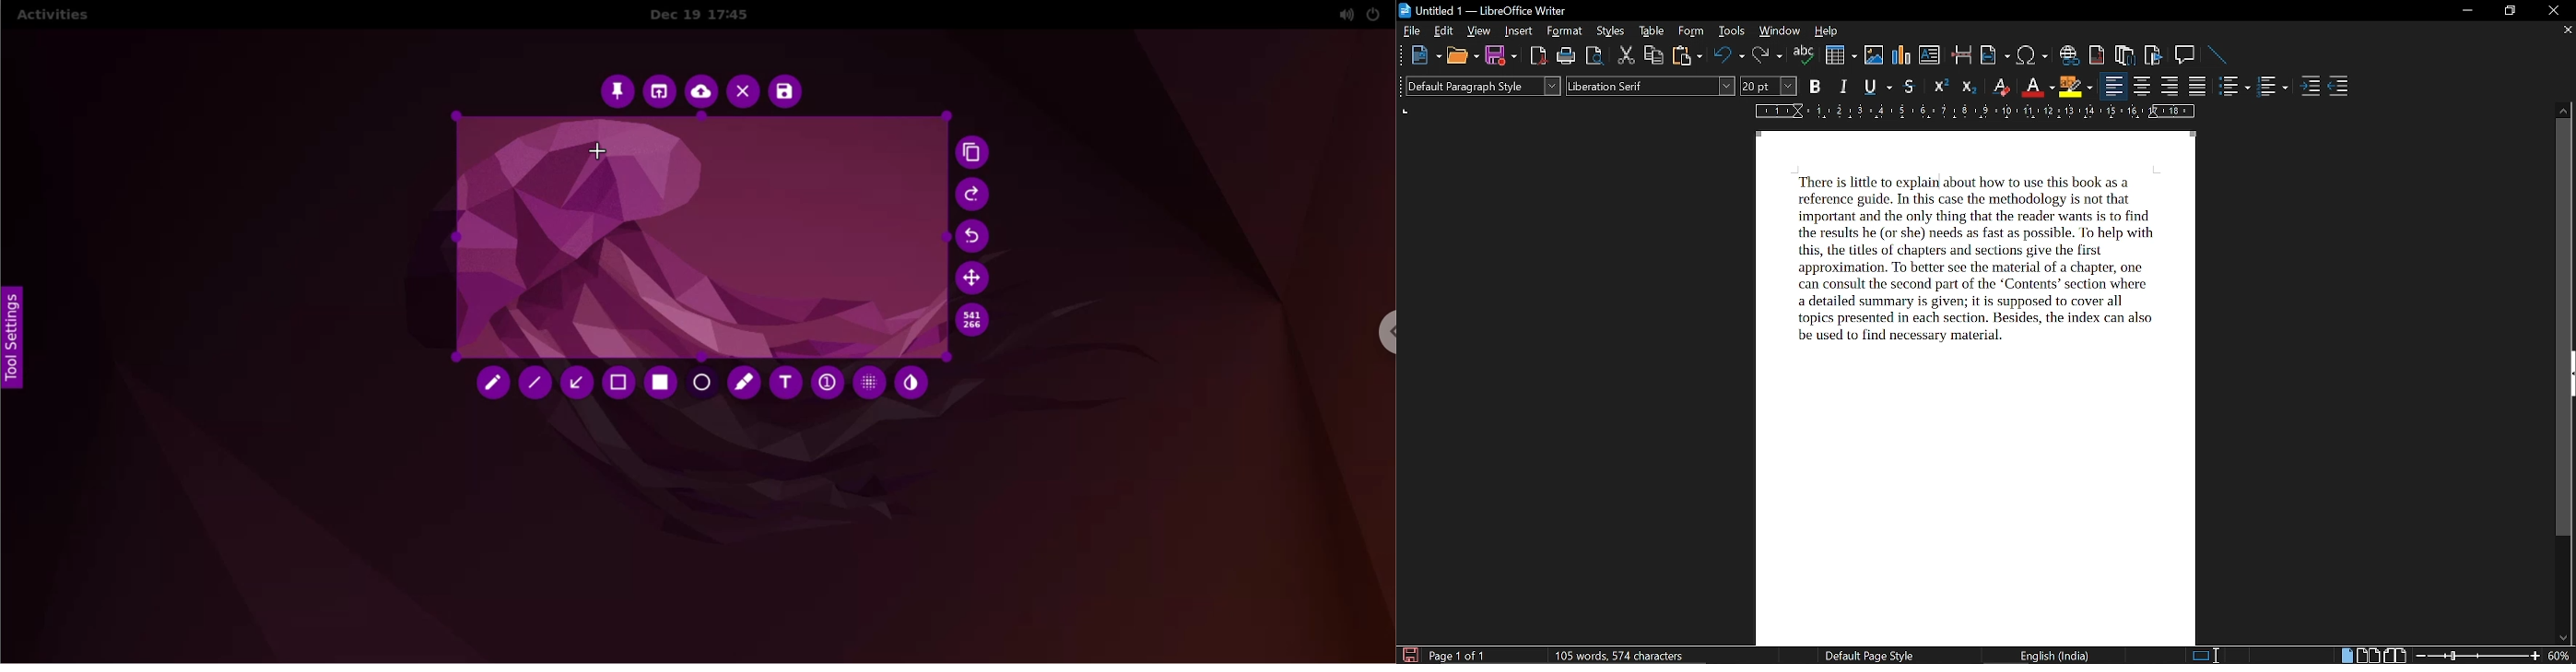  I want to click on undo, so click(979, 237).